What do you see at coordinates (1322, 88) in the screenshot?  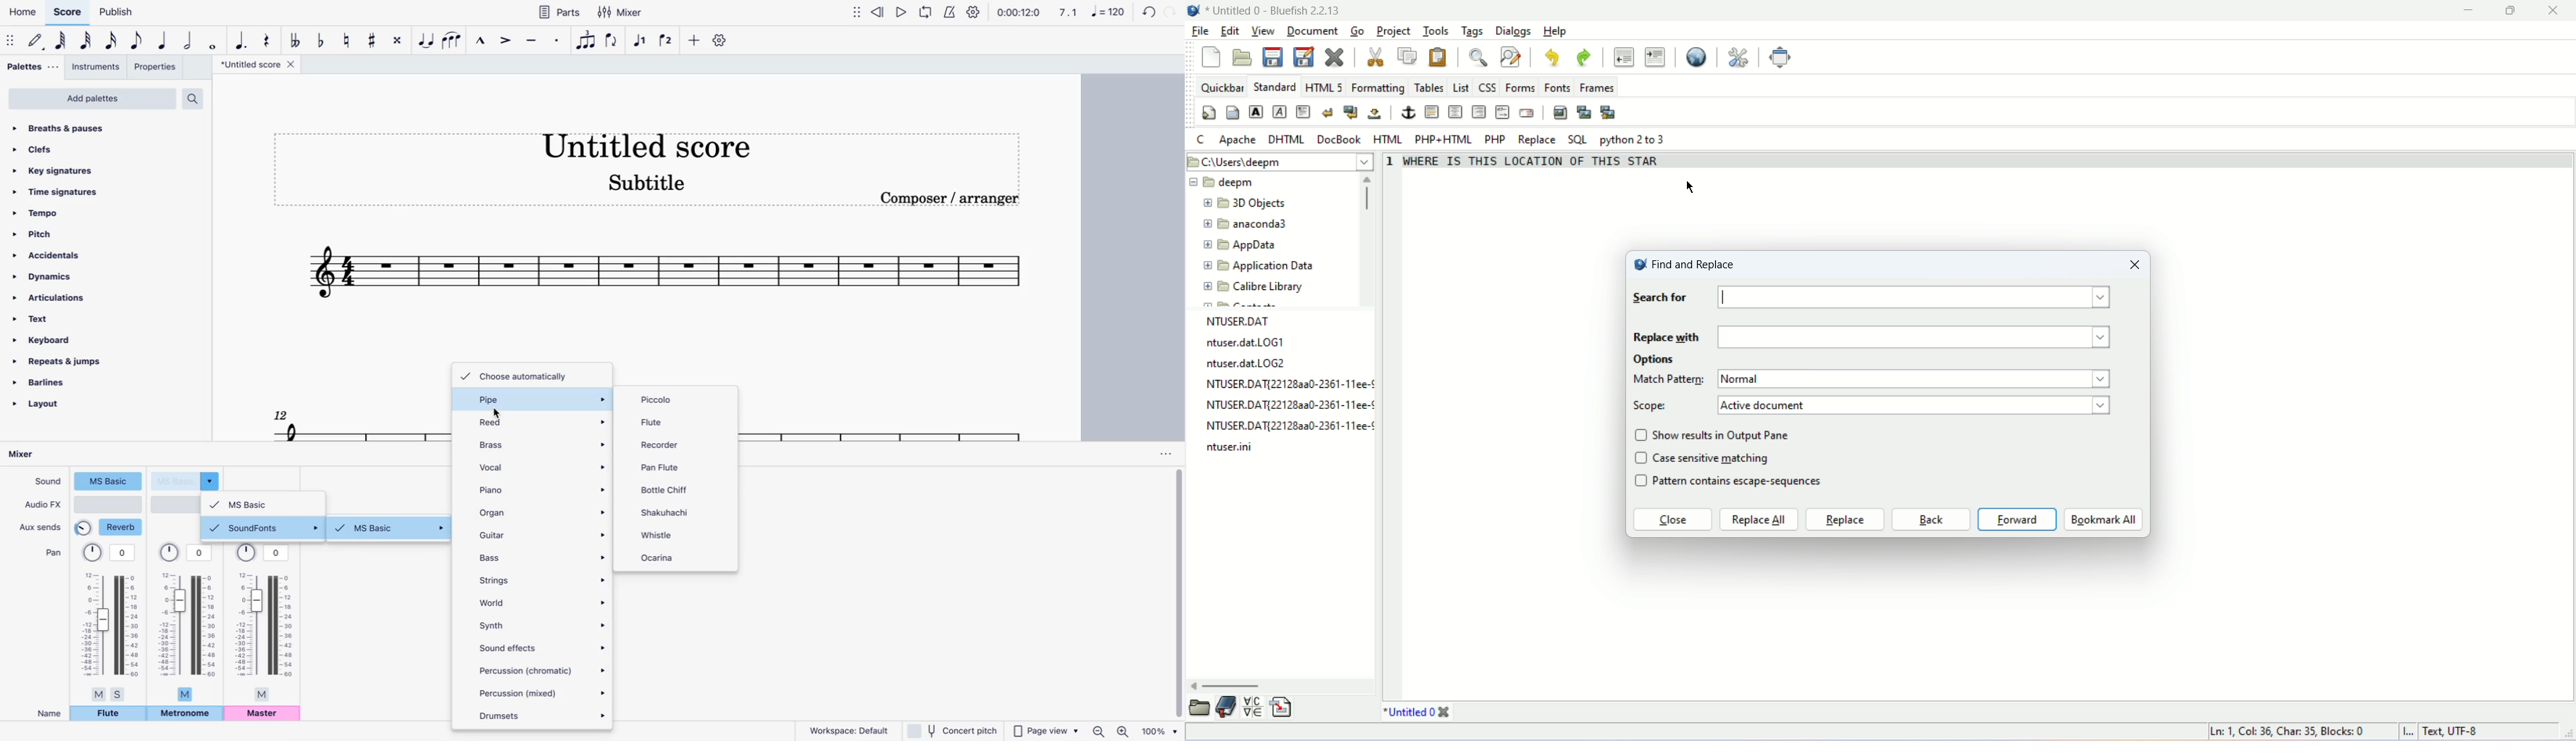 I see `HTML5` at bounding box center [1322, 88].